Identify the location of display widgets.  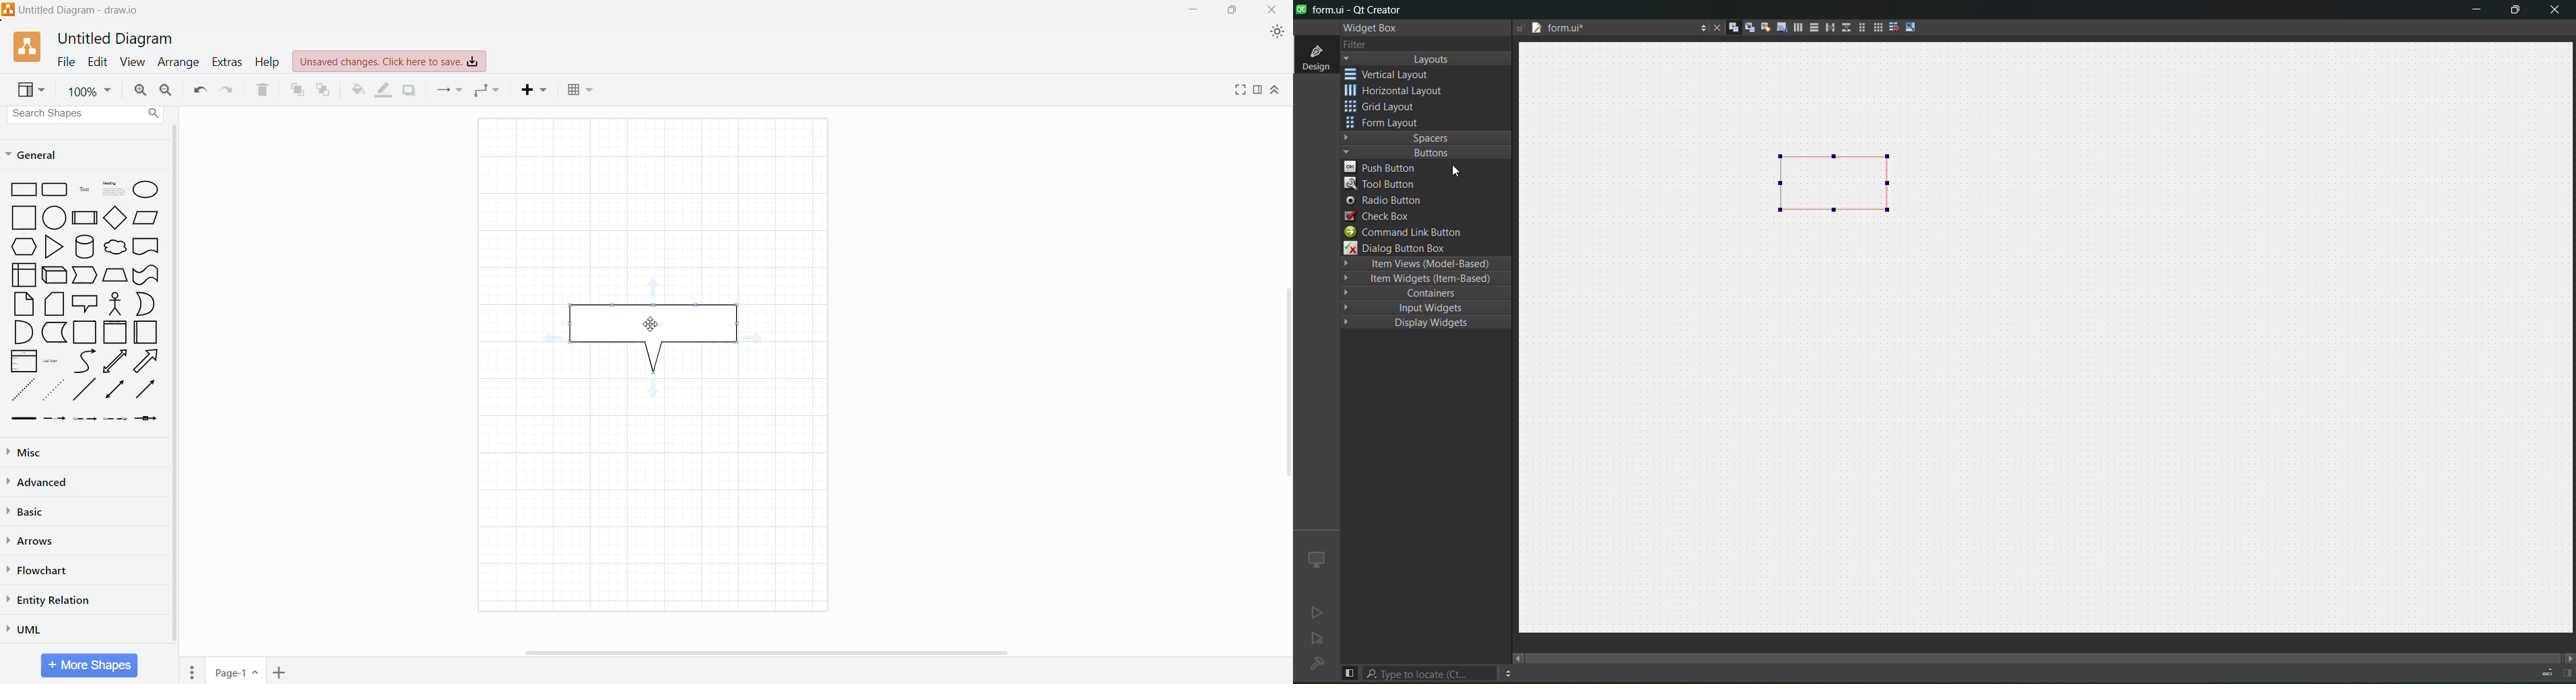
(1416, 323).